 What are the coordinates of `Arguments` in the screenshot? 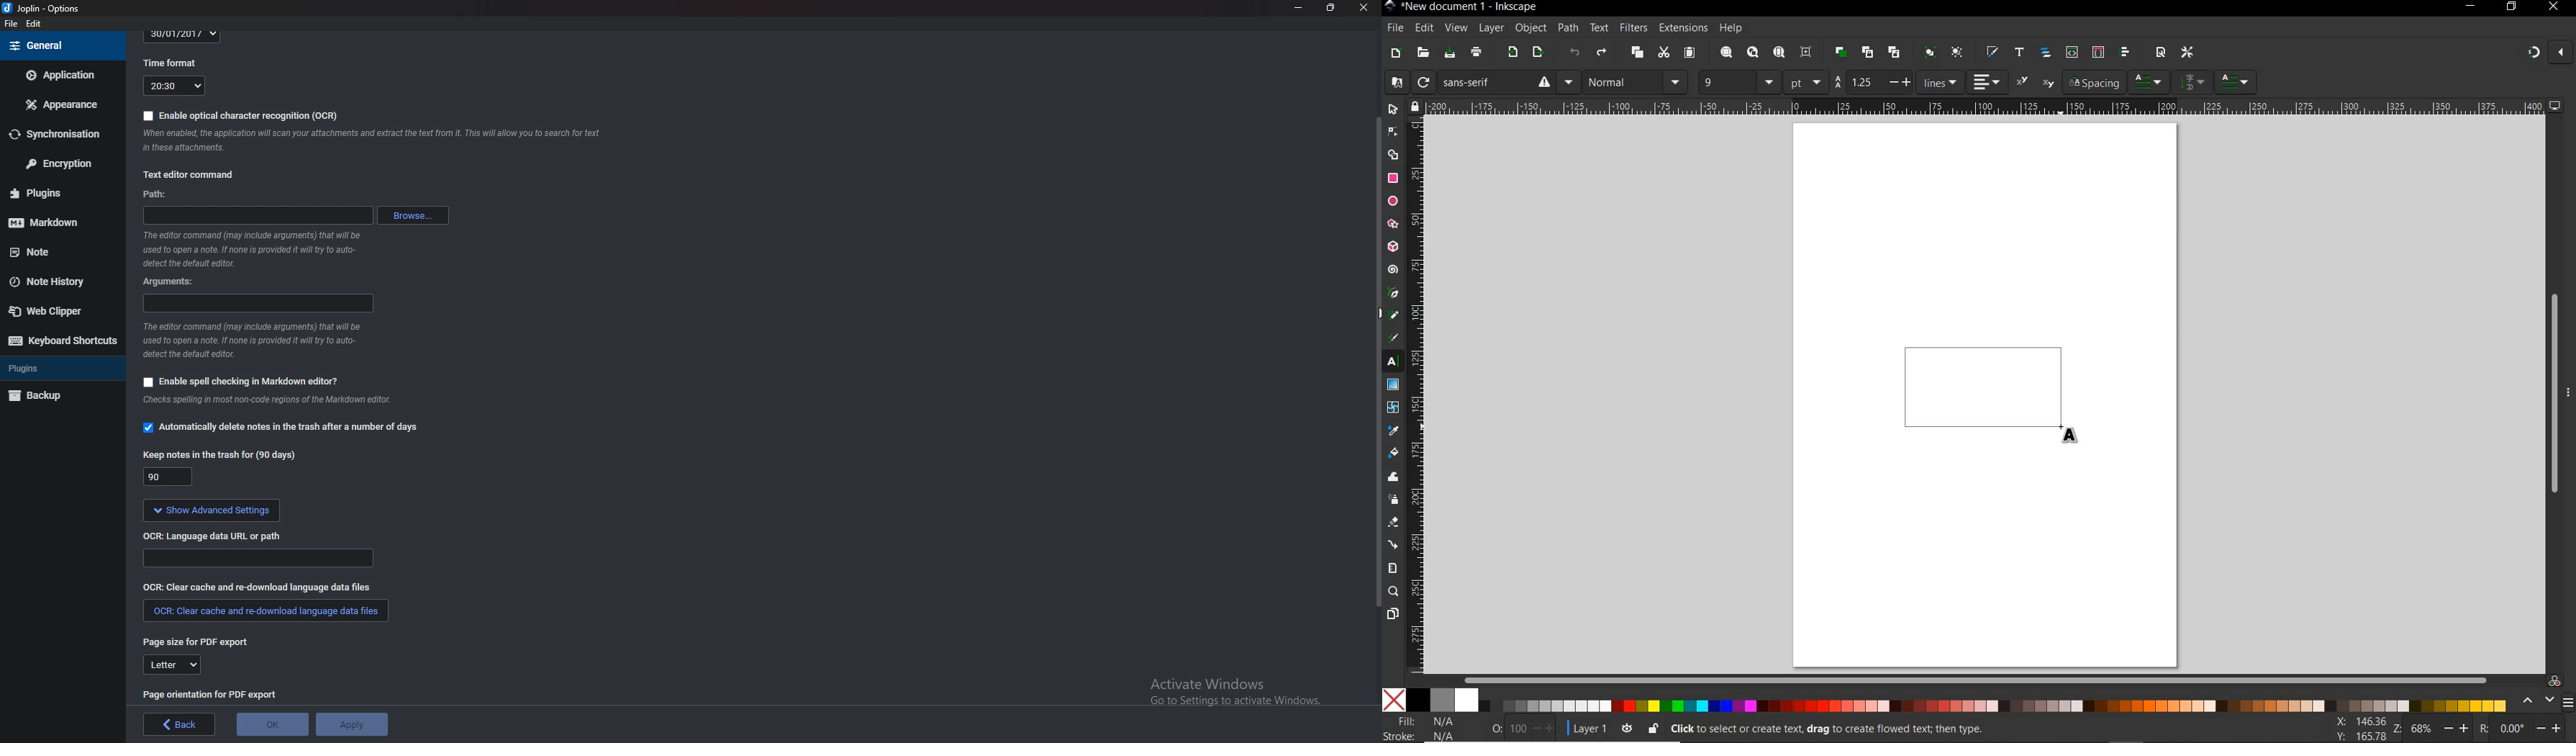 It's located at (175, 281).